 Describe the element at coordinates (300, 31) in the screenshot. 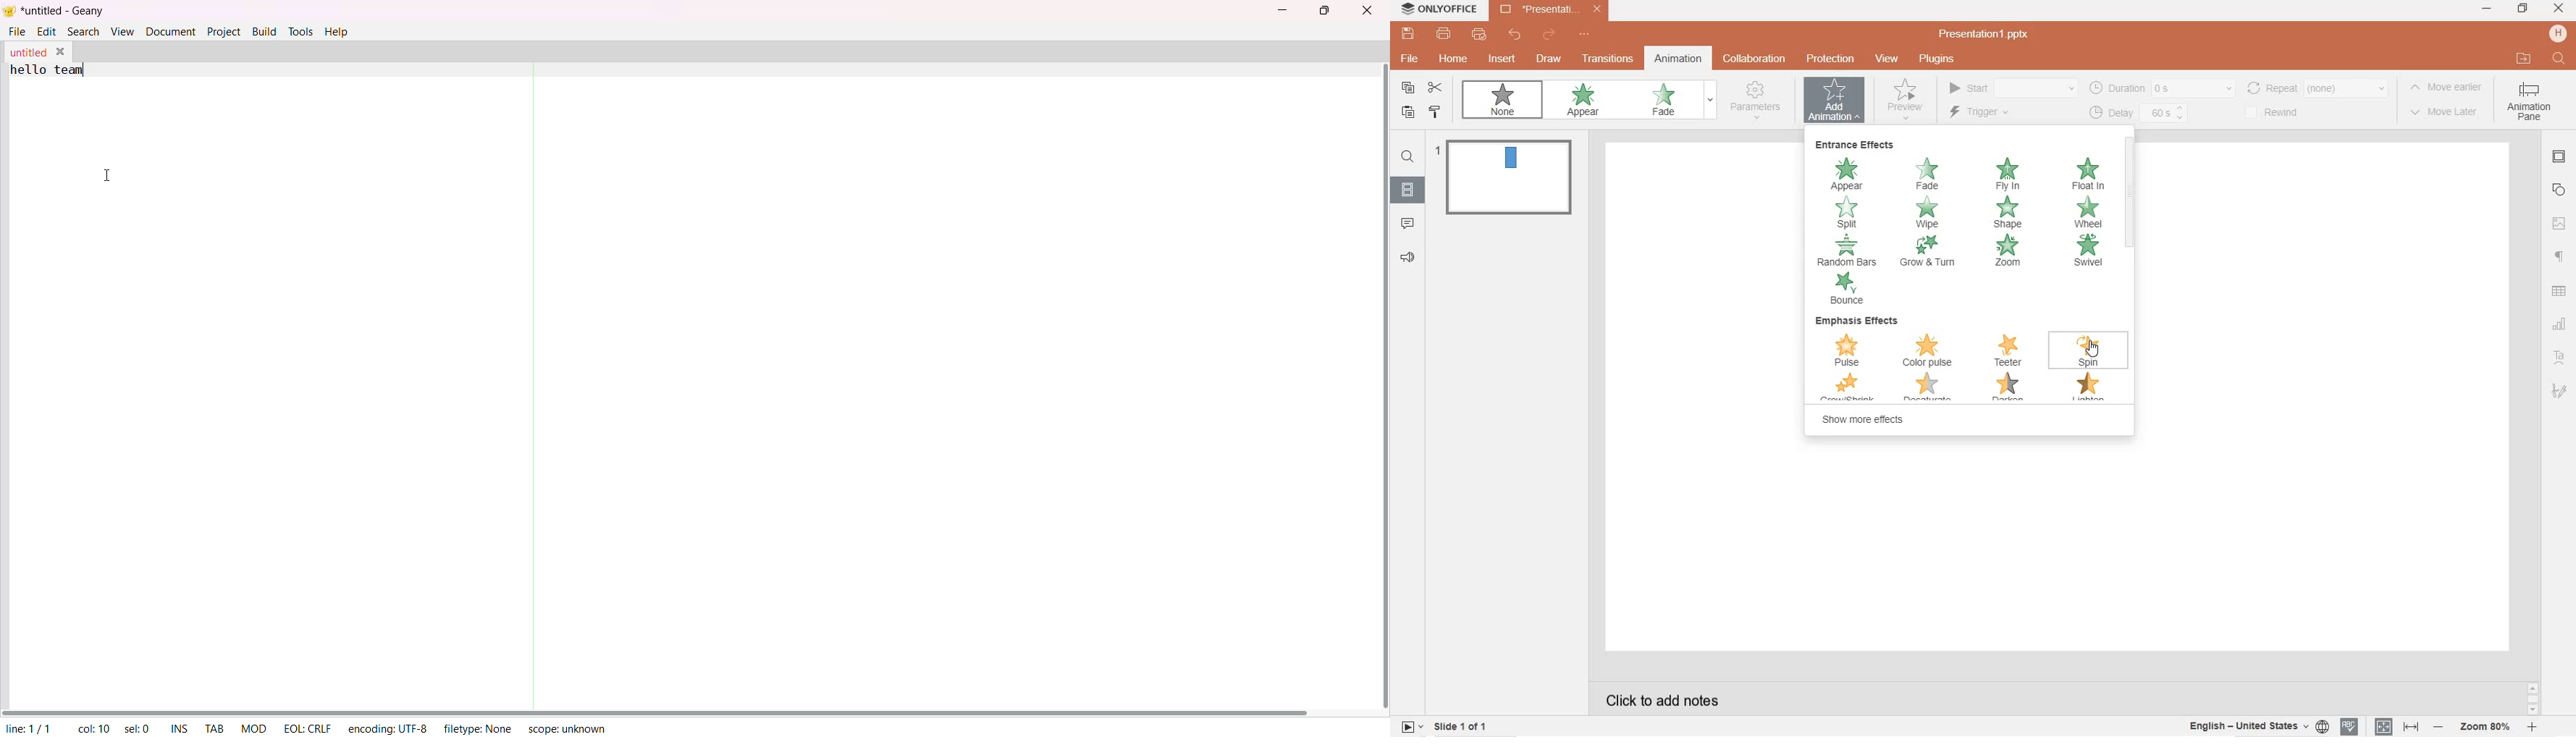

I see `tools` at that location.